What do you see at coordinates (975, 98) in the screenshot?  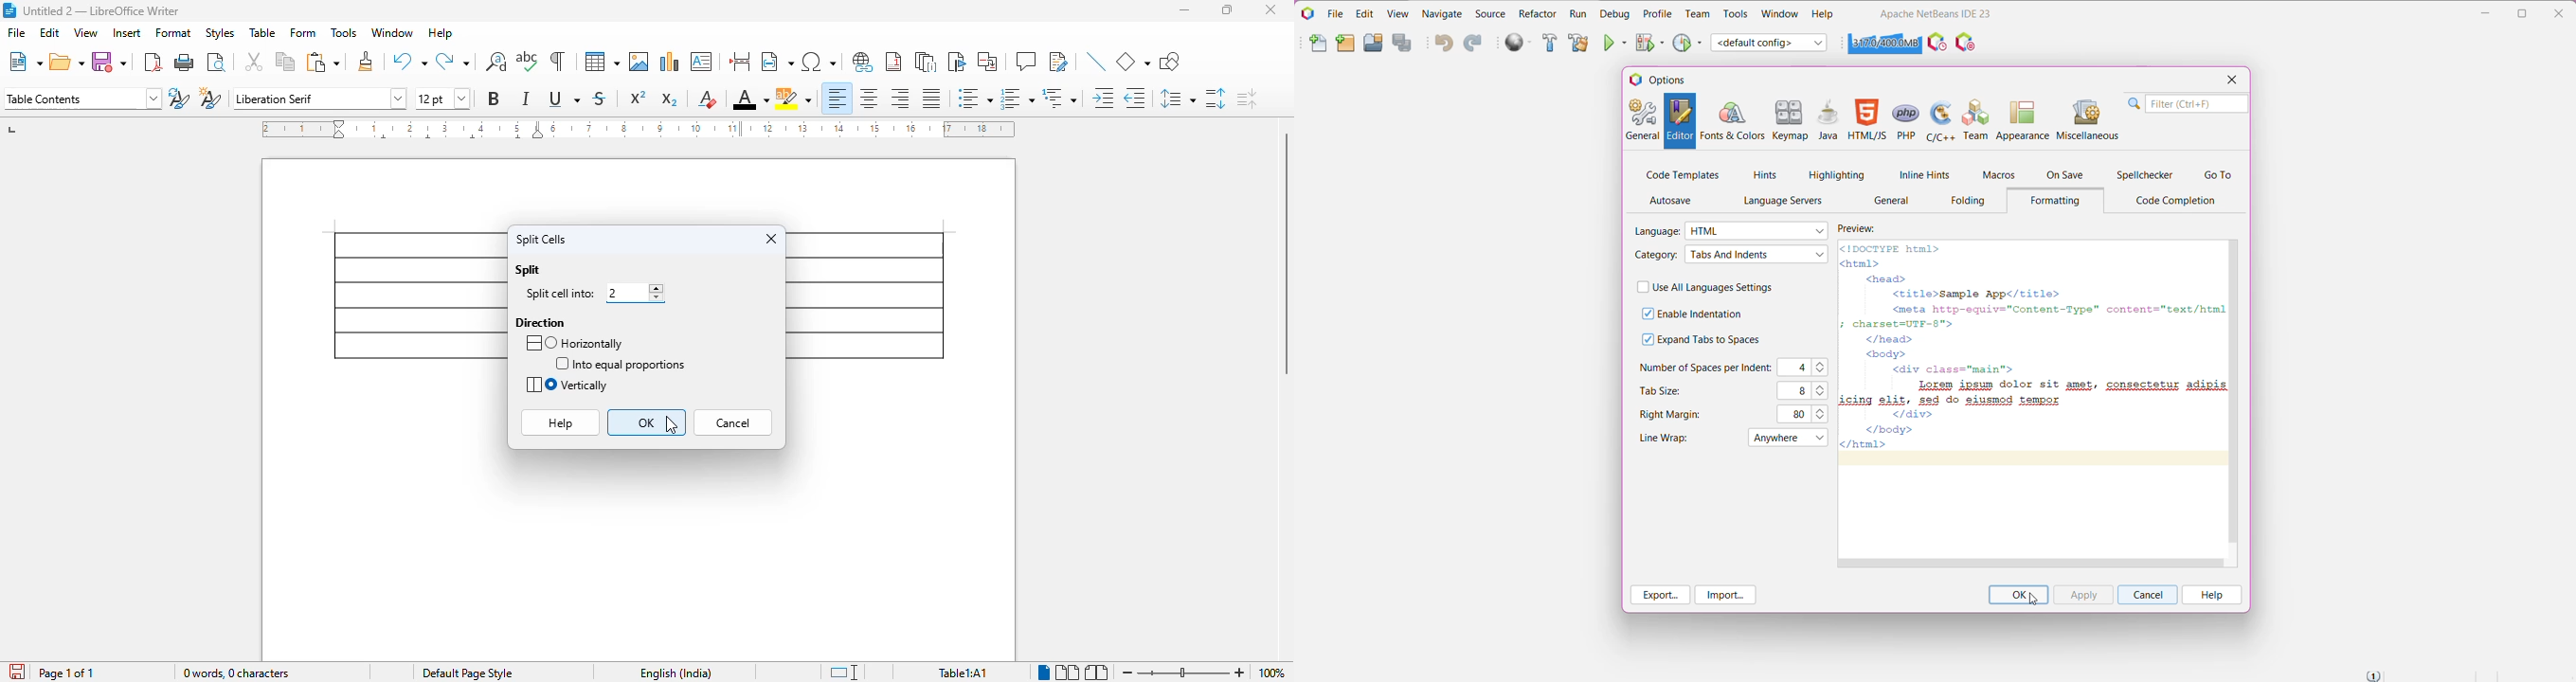 I see `toggle unordered list` at bounding box center [975, 98].